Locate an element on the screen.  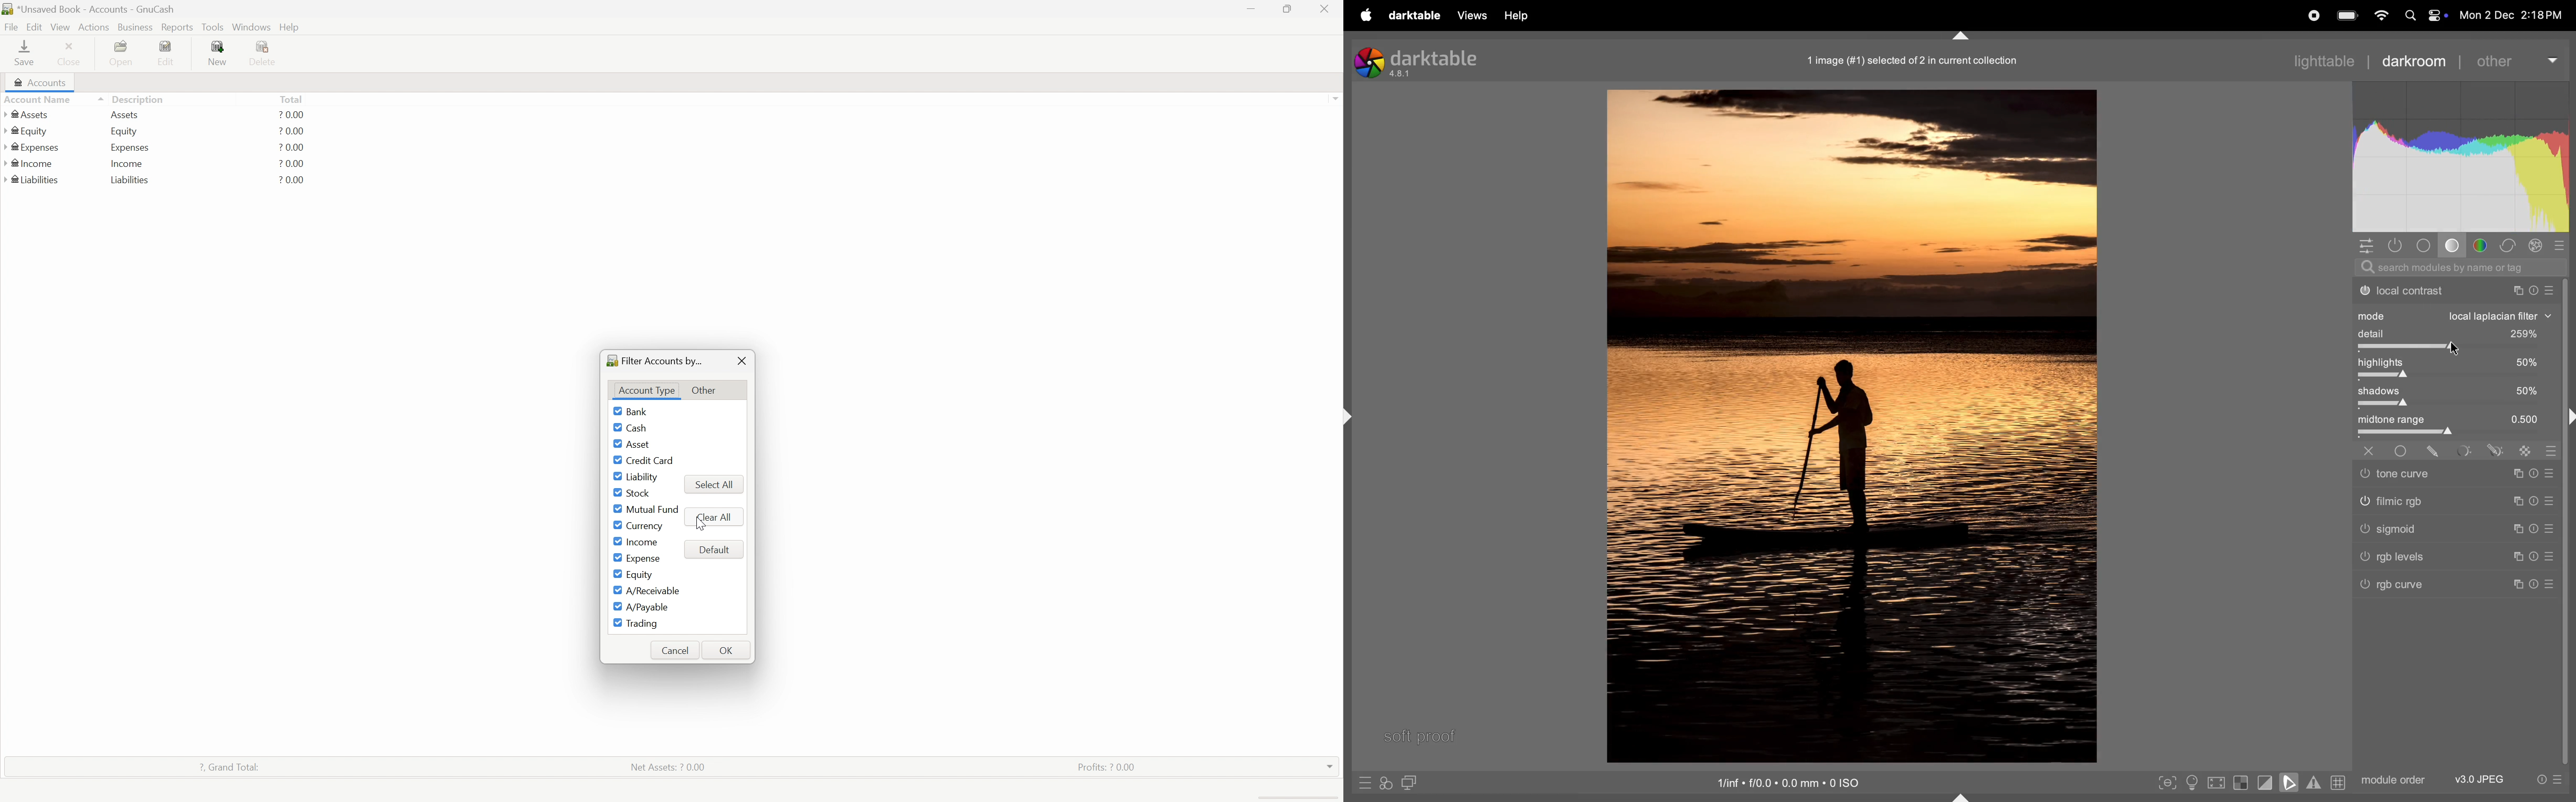
Edit is located at coordinates (167, 52).